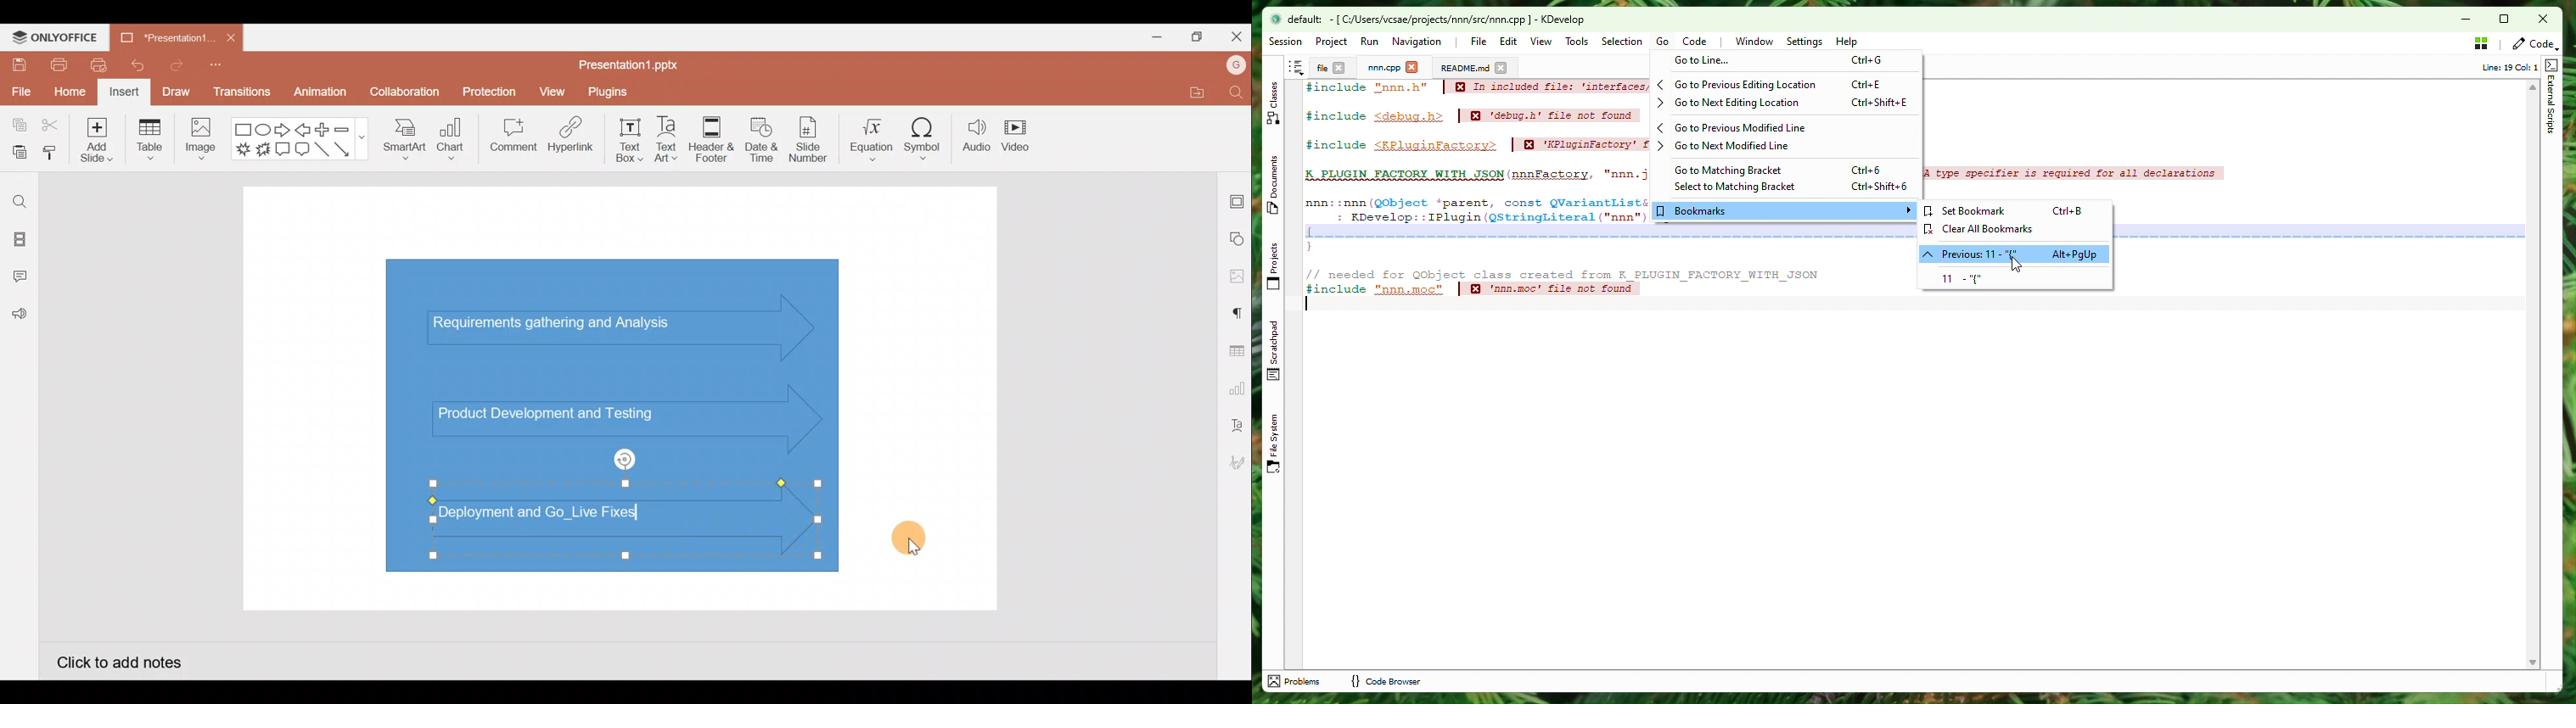 The width and height of the screenshot is (2576, 728). What do you see at coordinates (163, 38) in the screenshot?
I see `Presentation1.` at bounding box center [163, 38].